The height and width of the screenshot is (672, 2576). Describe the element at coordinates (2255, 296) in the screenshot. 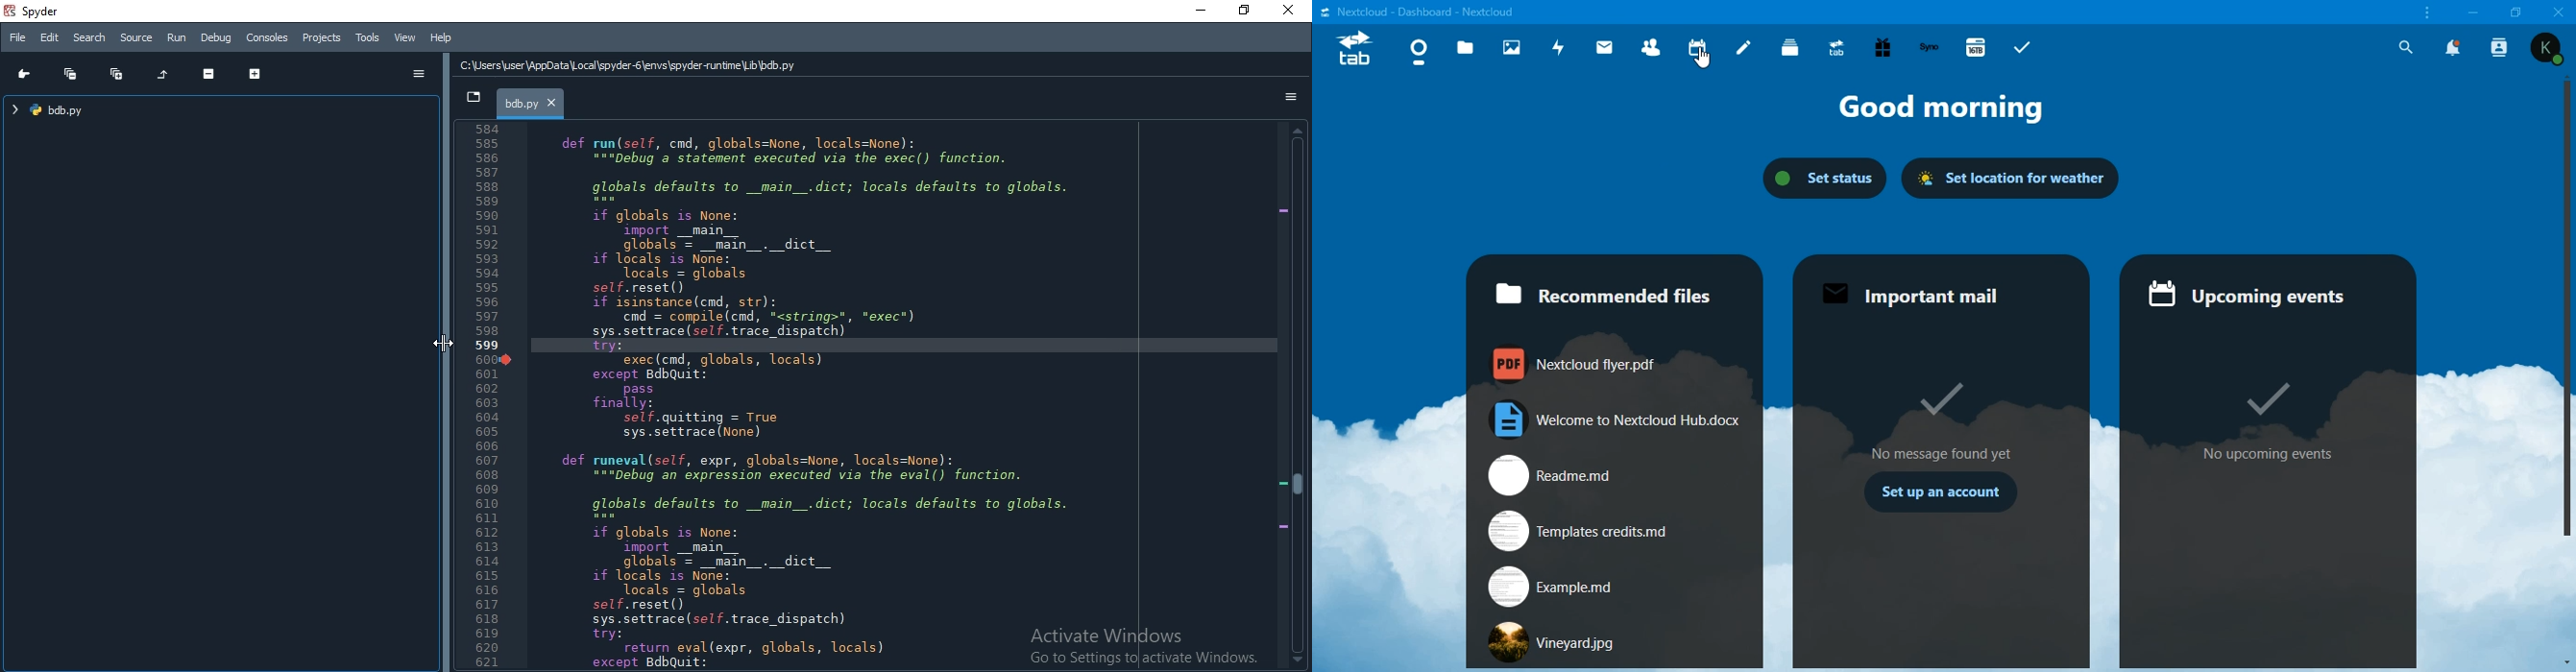

I see `= Upcoming events` at that location.